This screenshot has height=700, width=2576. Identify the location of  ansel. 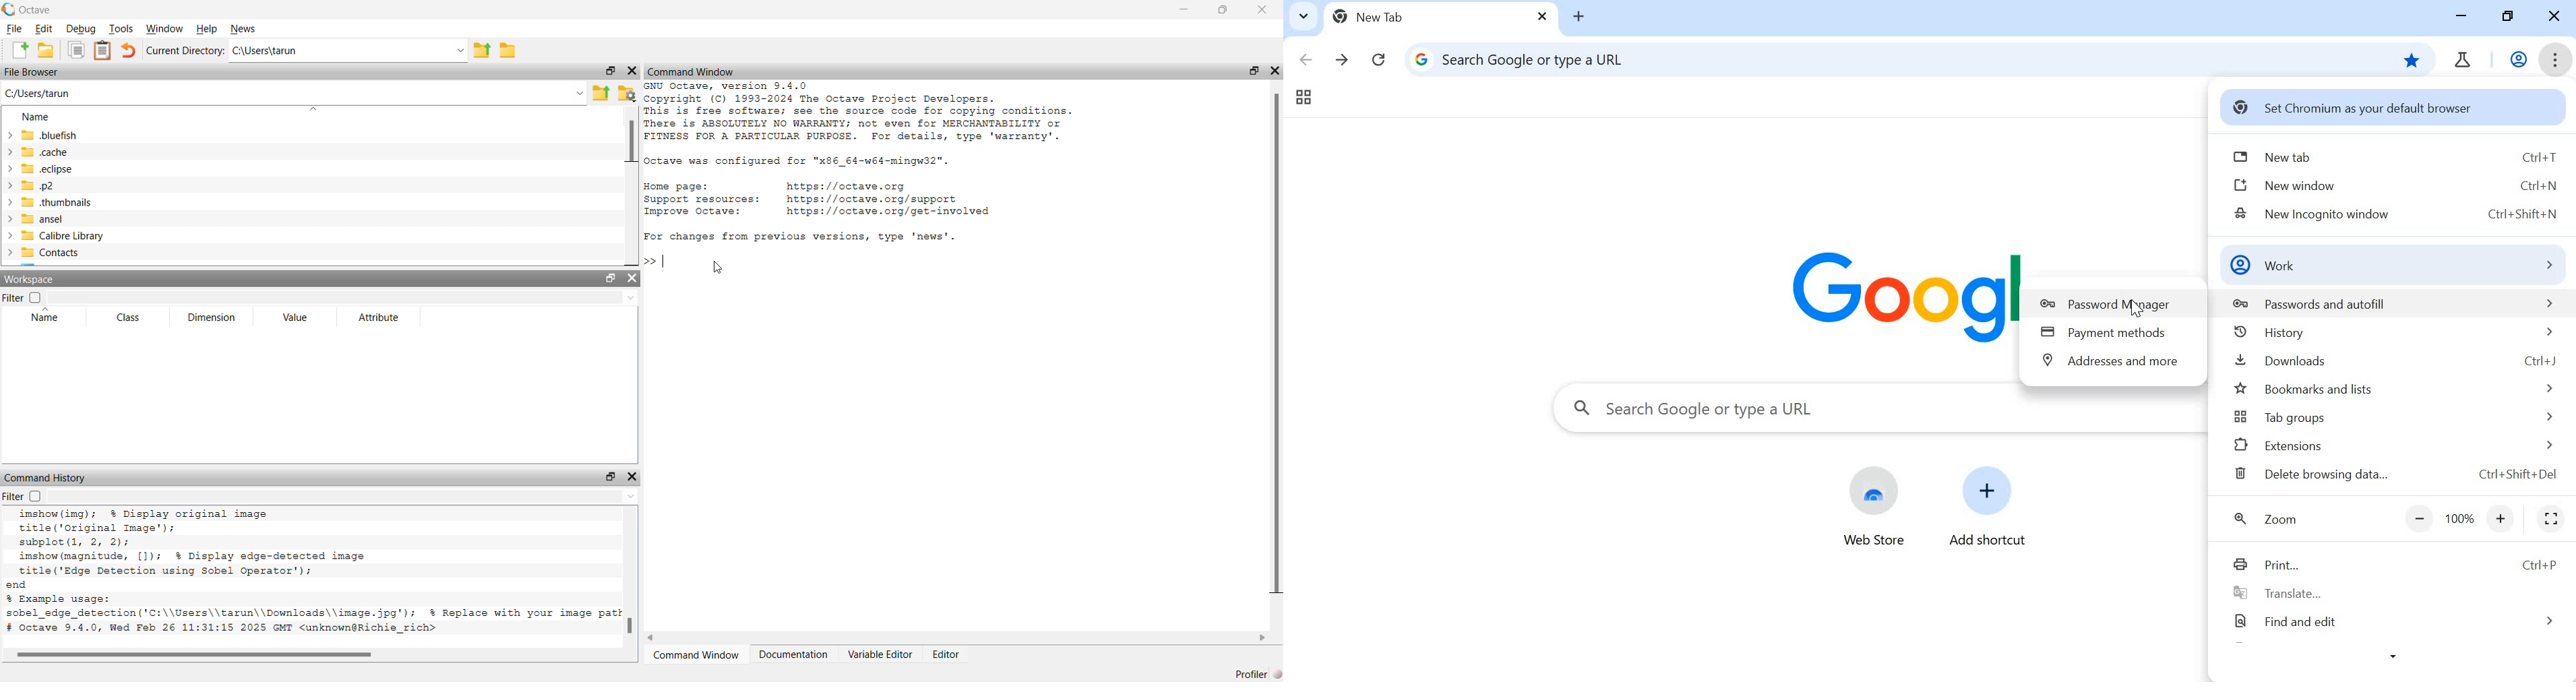
(39, 218).